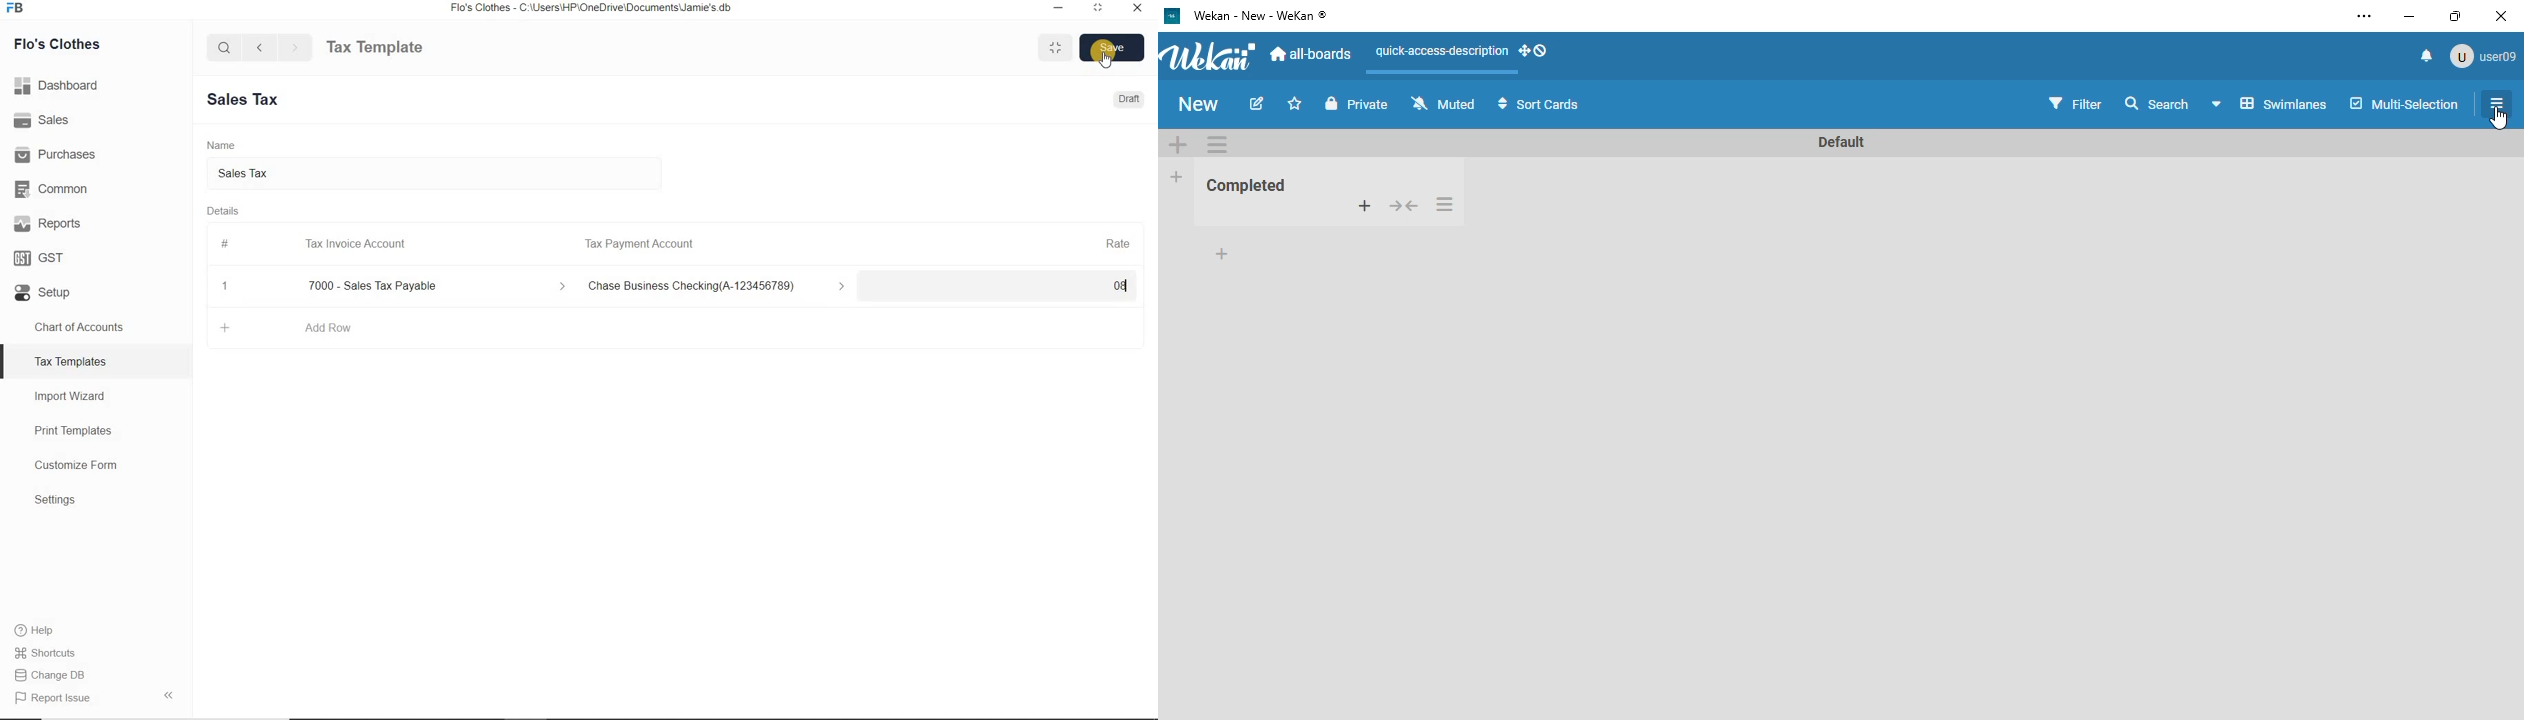 Image resolution: width=2548 pixels, height=728 pixels. I want to click on Forward, so click(296, 47).